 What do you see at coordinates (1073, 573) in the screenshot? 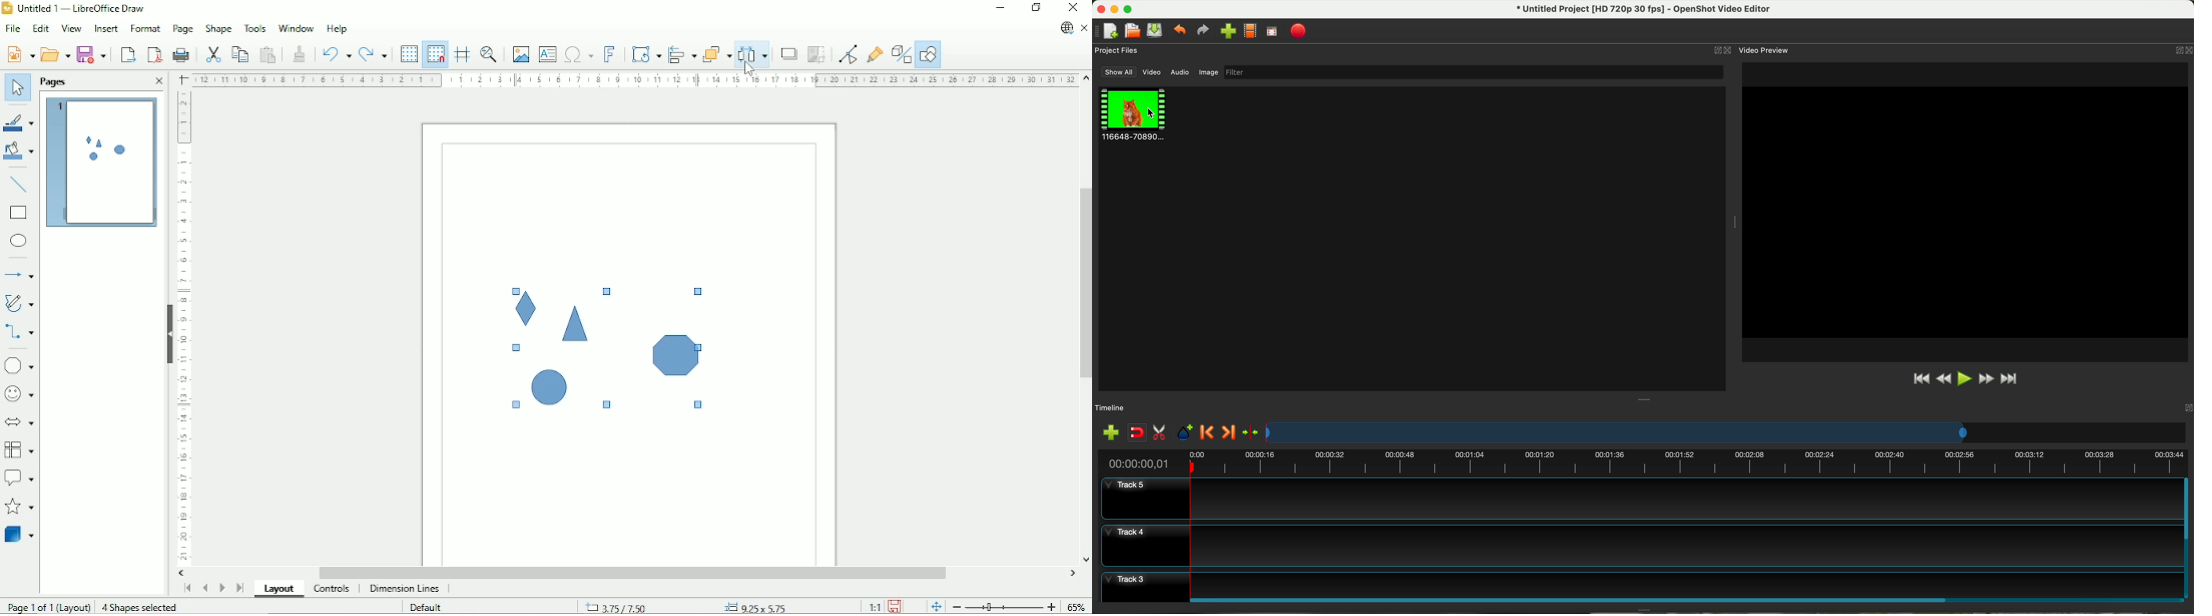
I see `Horizontal scroll button` at bounding box center [1073, 573].